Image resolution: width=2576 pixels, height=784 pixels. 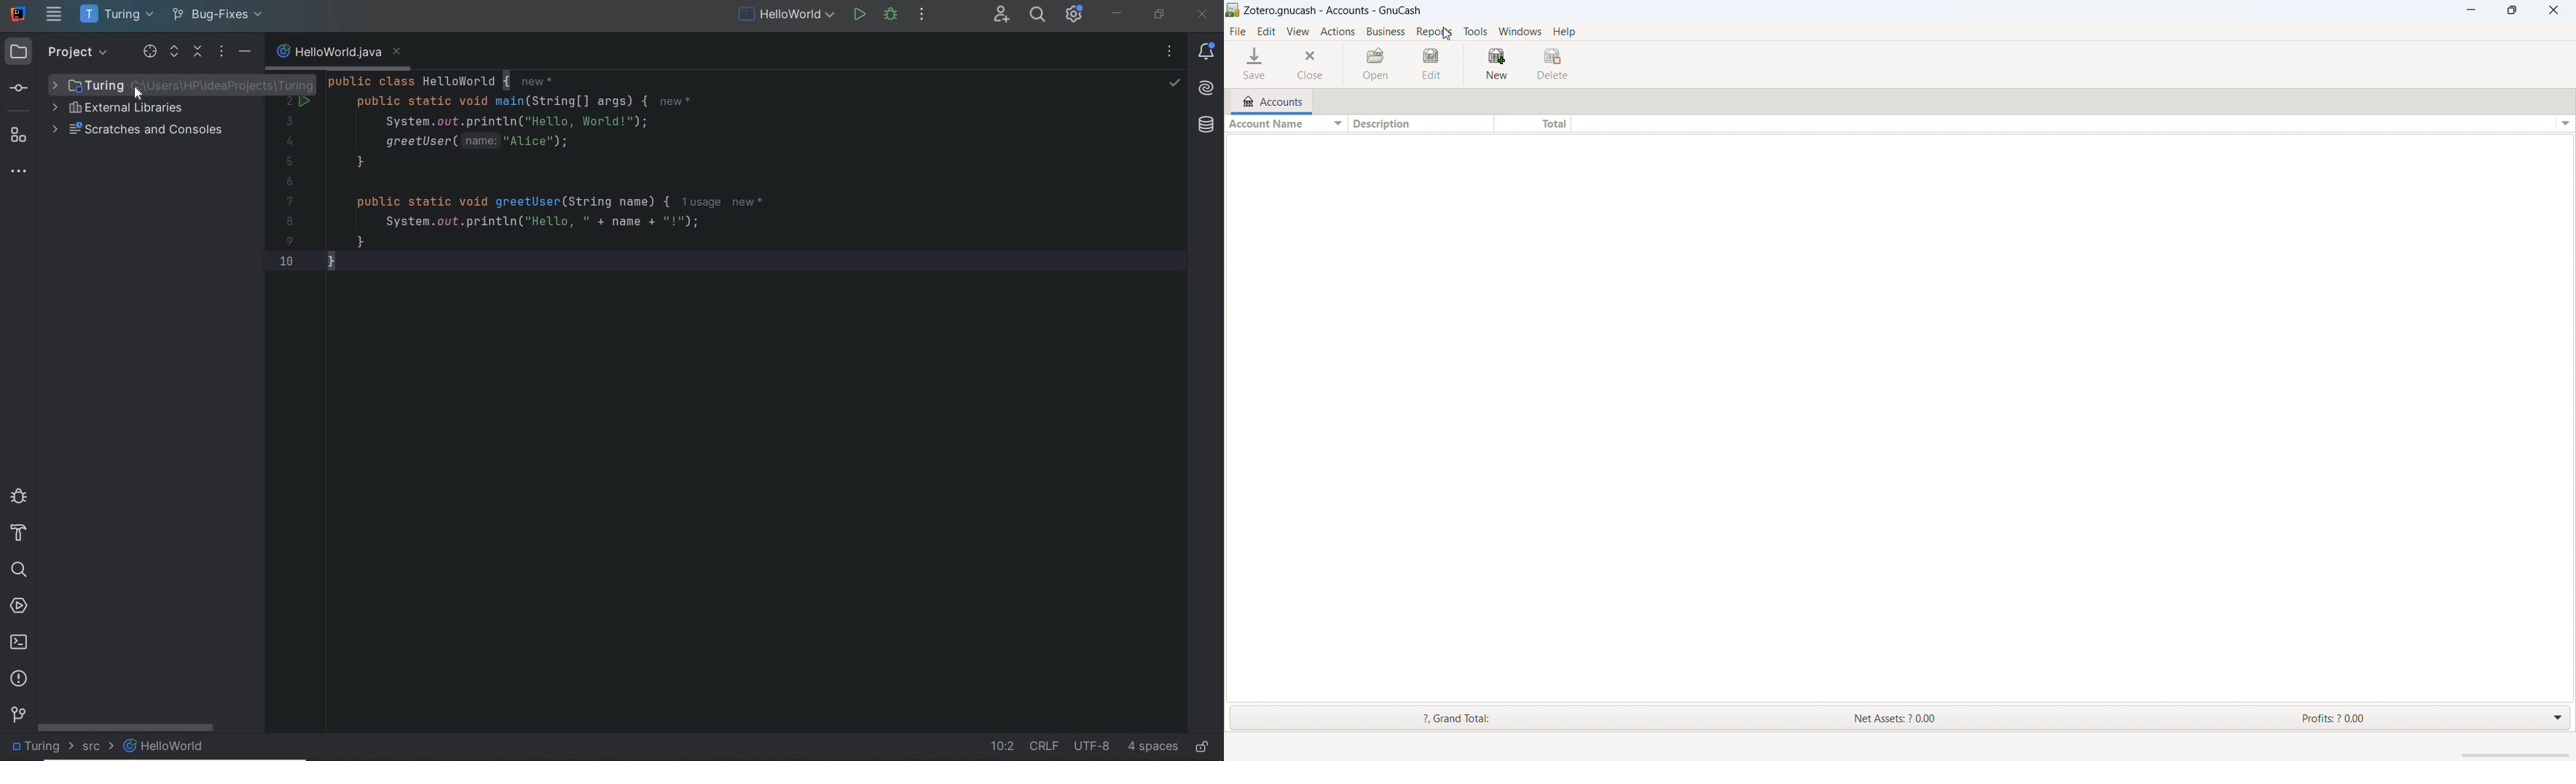 I want to click on new, so click(x=1497, y=64).